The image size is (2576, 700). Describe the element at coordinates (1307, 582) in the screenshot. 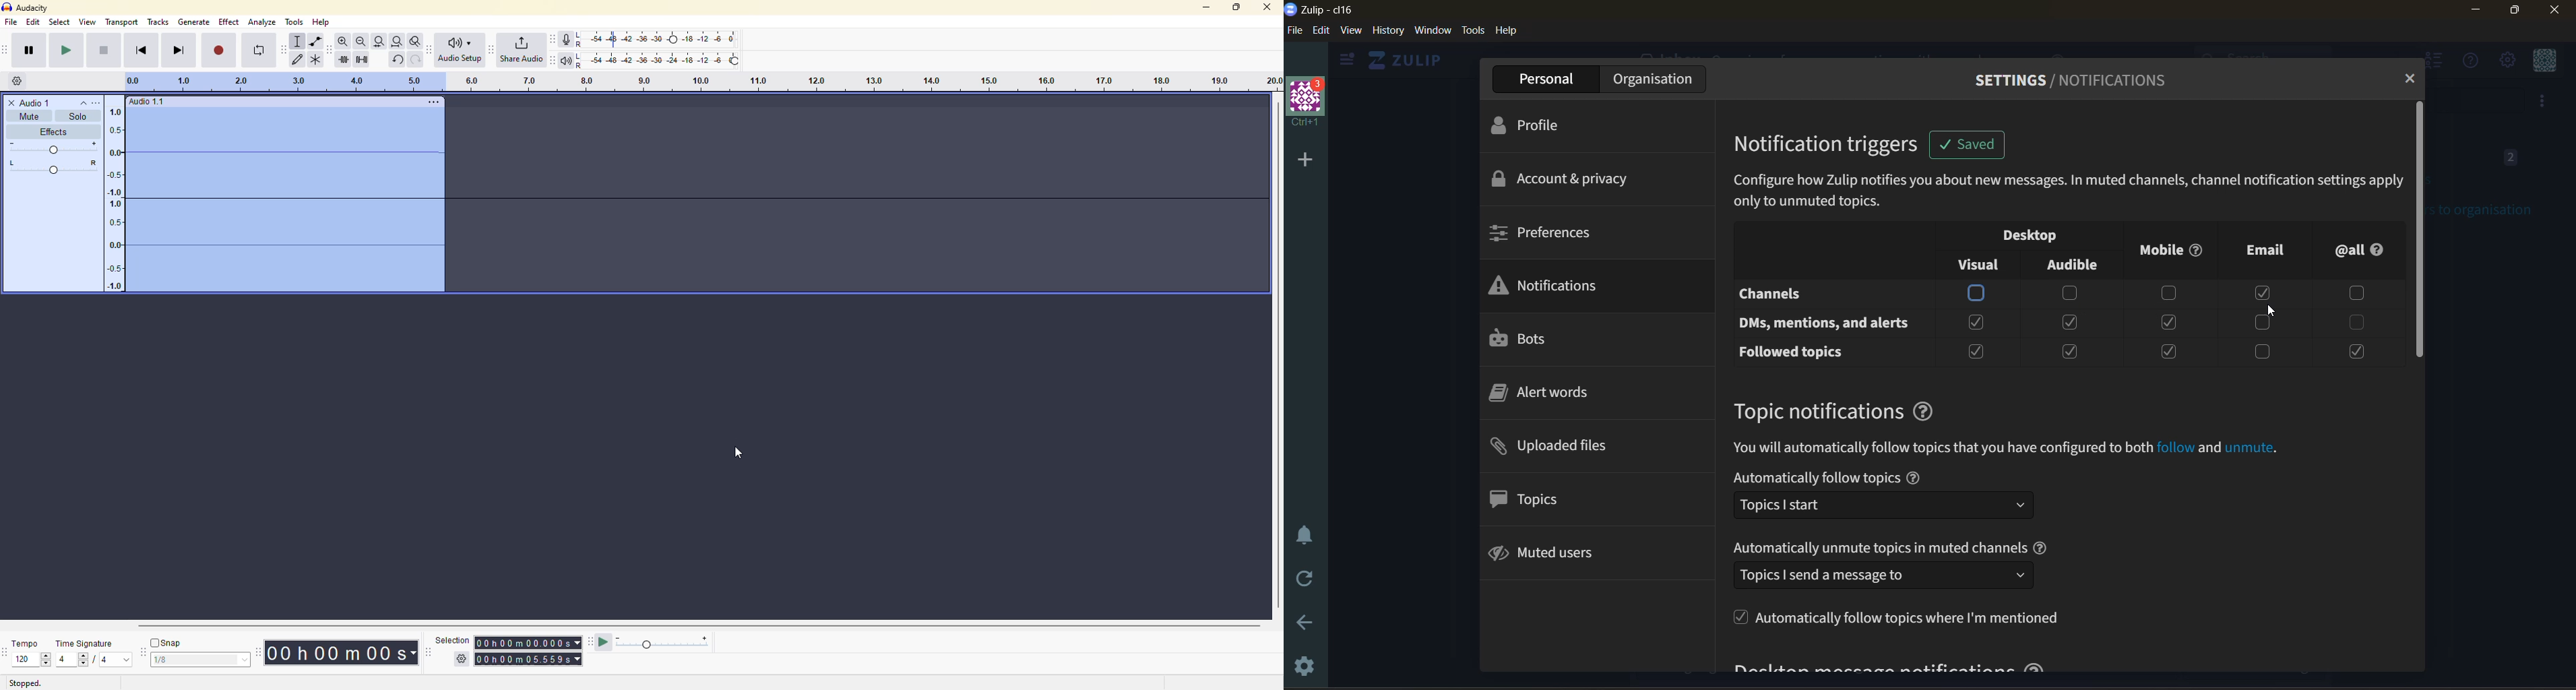

I see `reload` at that location.